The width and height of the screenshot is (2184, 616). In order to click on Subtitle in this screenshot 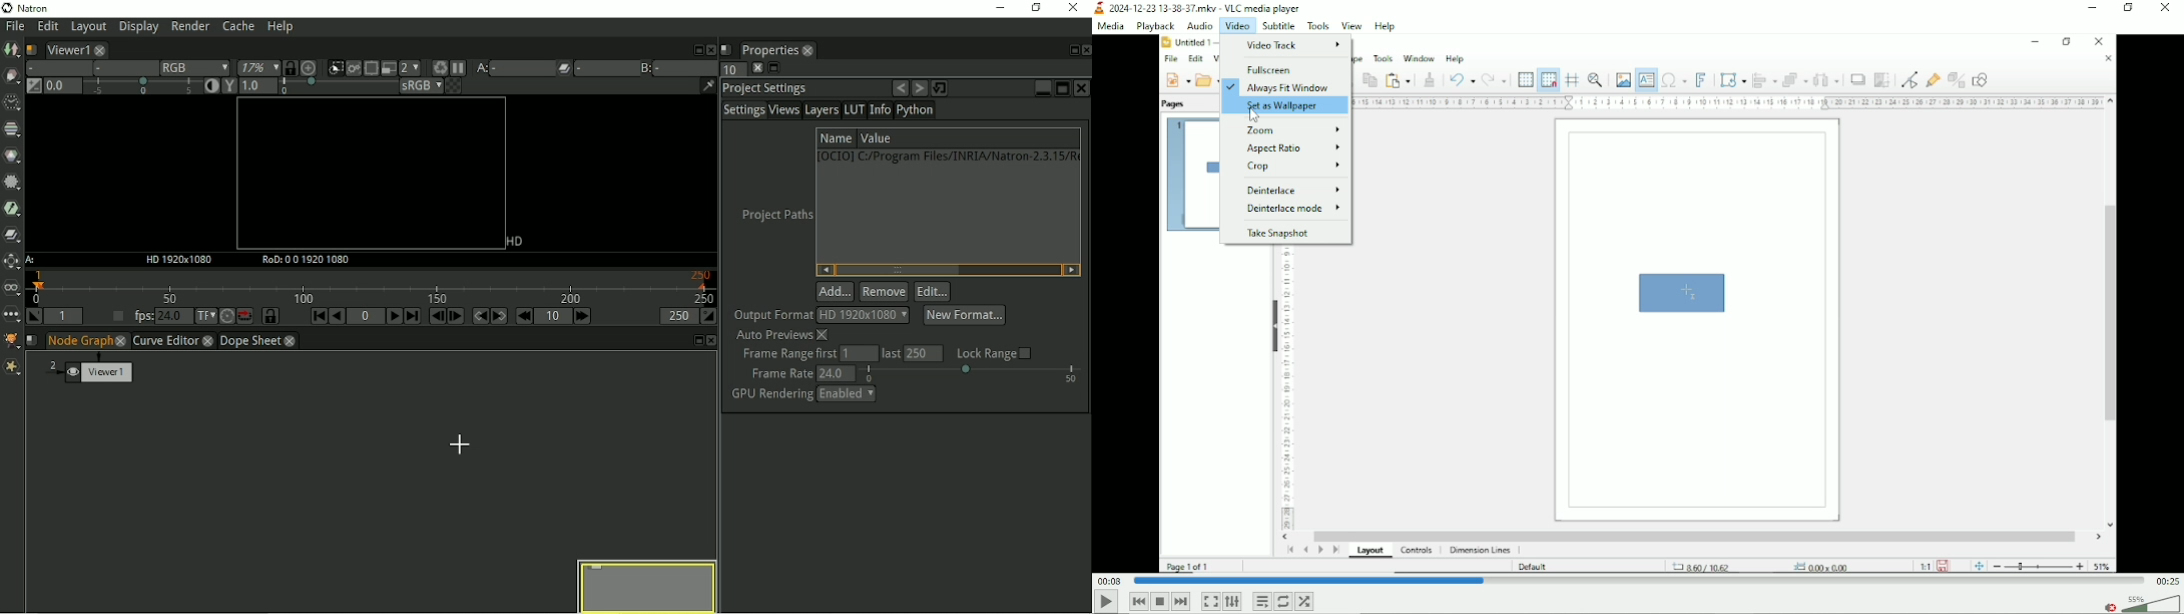, I will do `click(1278, 25)`.